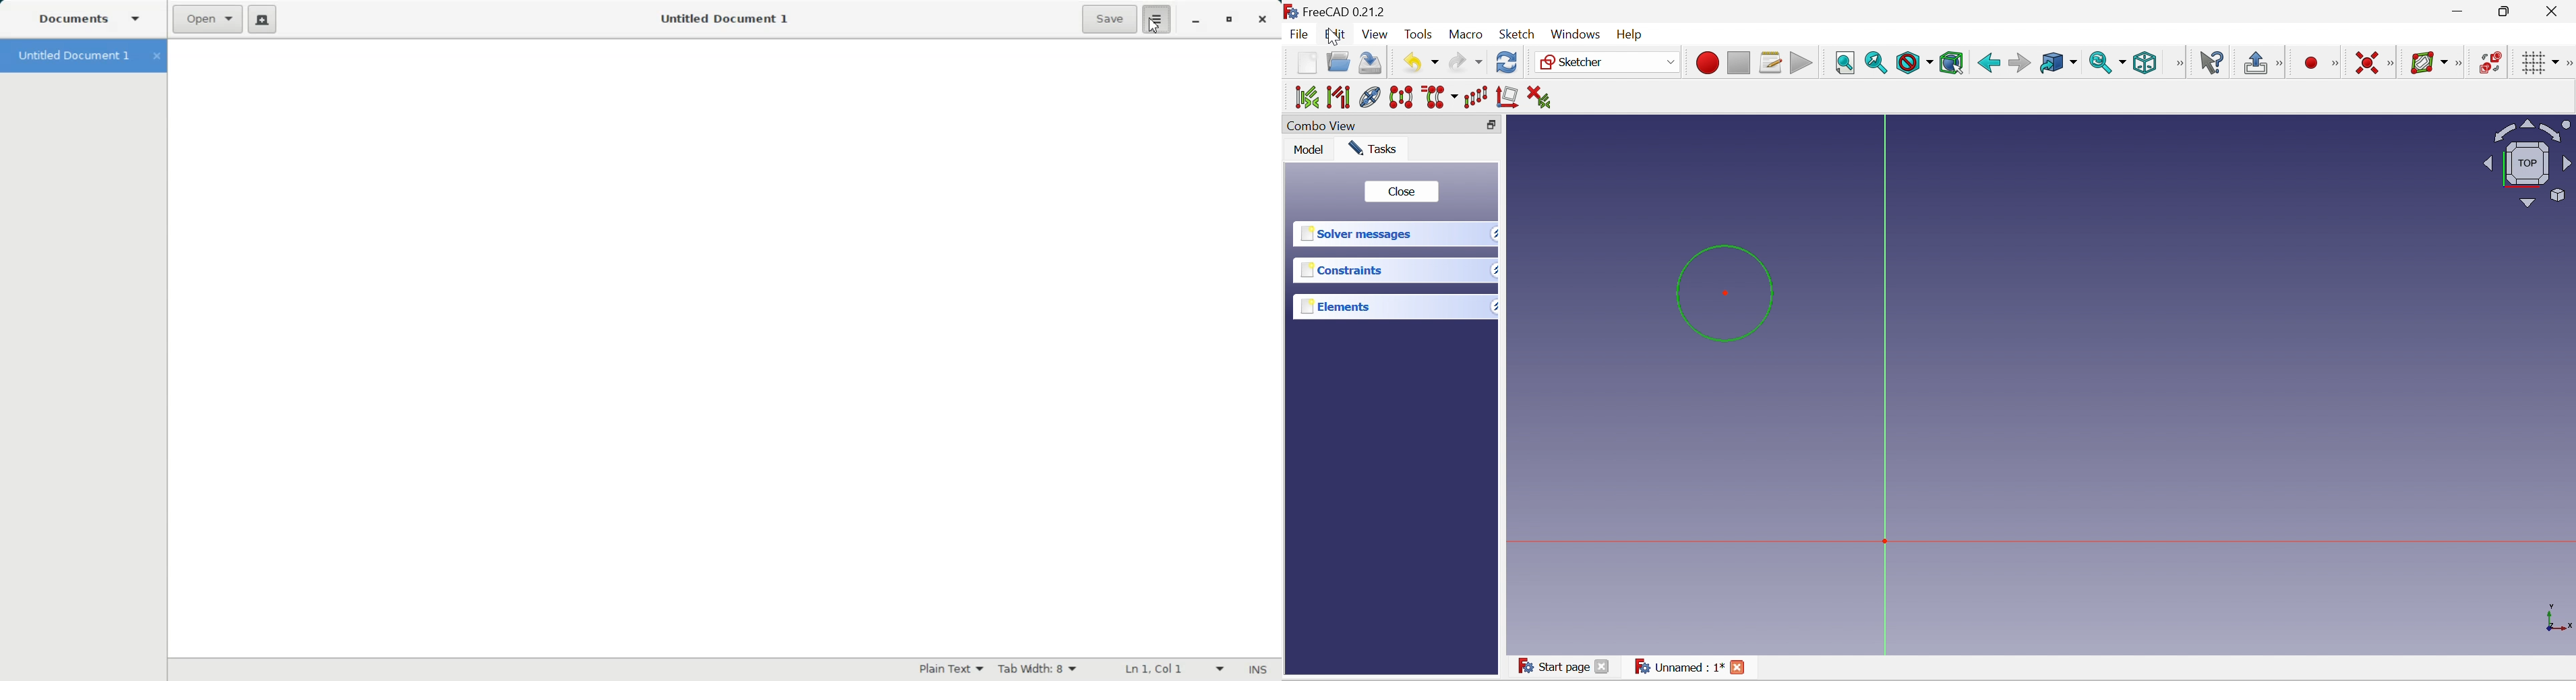 The image size is (2576, 700). Describe the element at coordinates (1466, 35) in the screenshot. I see `Macro` at that location.